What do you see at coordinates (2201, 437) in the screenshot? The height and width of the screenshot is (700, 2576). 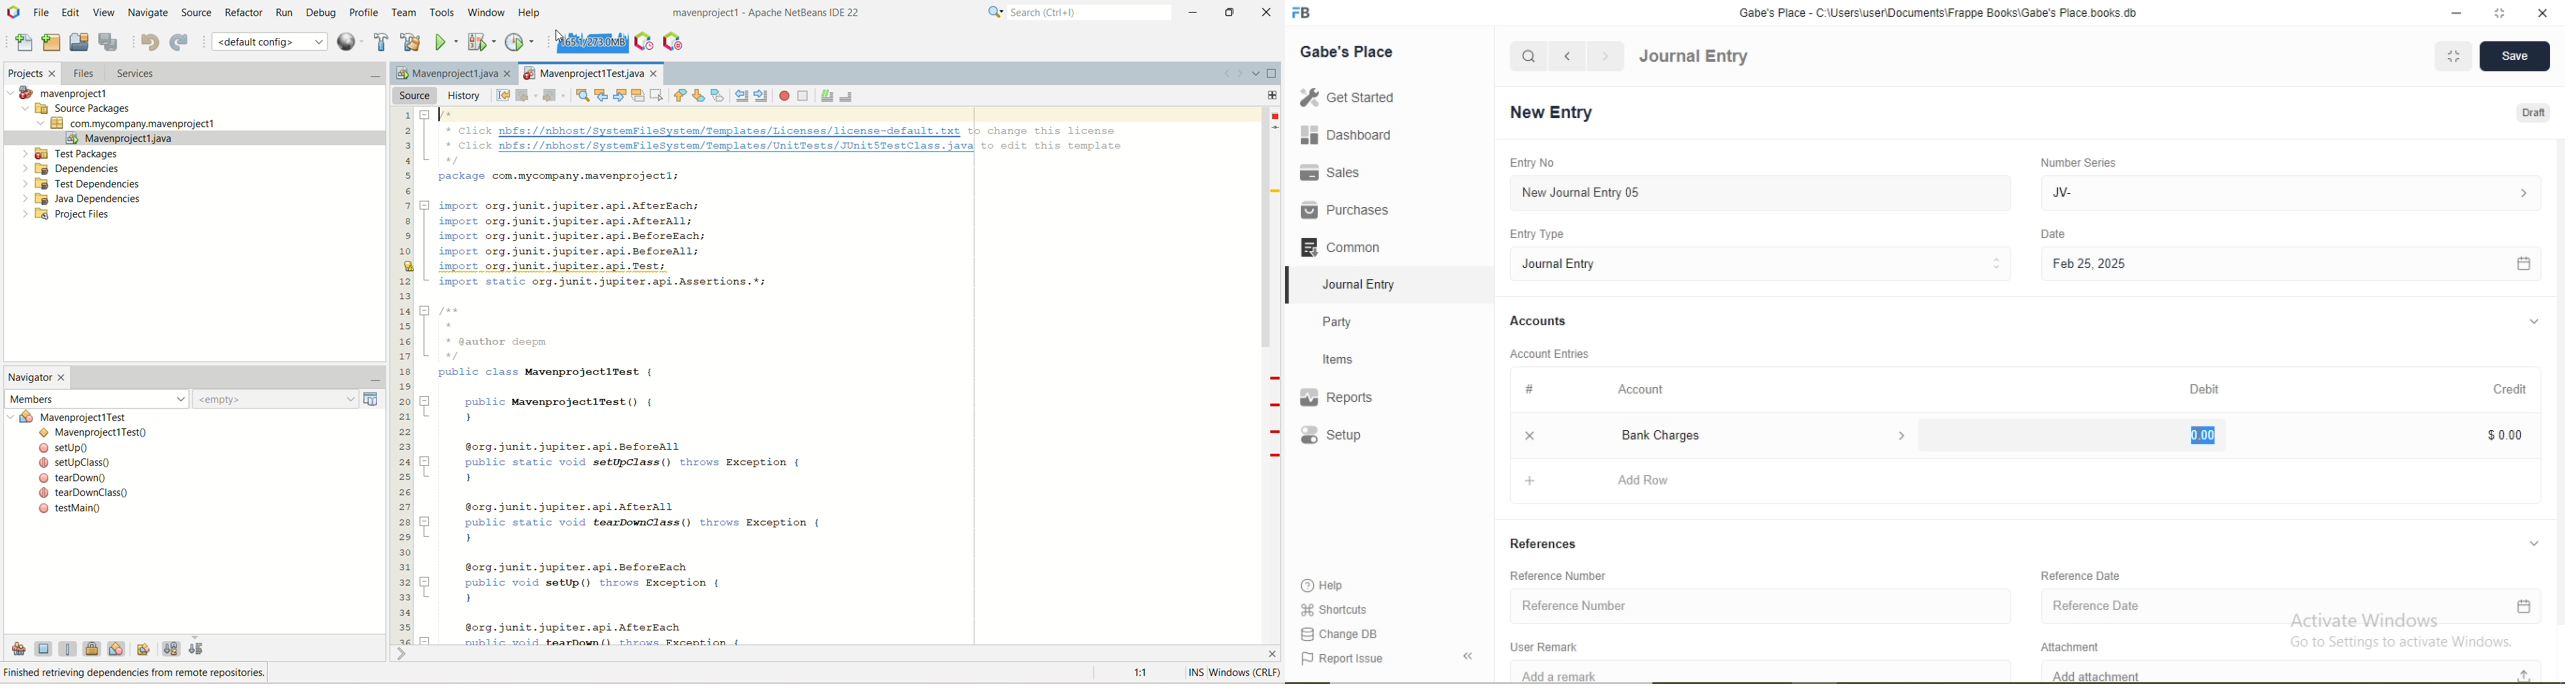 I see `cursor` at bounding box center [2201, 437].